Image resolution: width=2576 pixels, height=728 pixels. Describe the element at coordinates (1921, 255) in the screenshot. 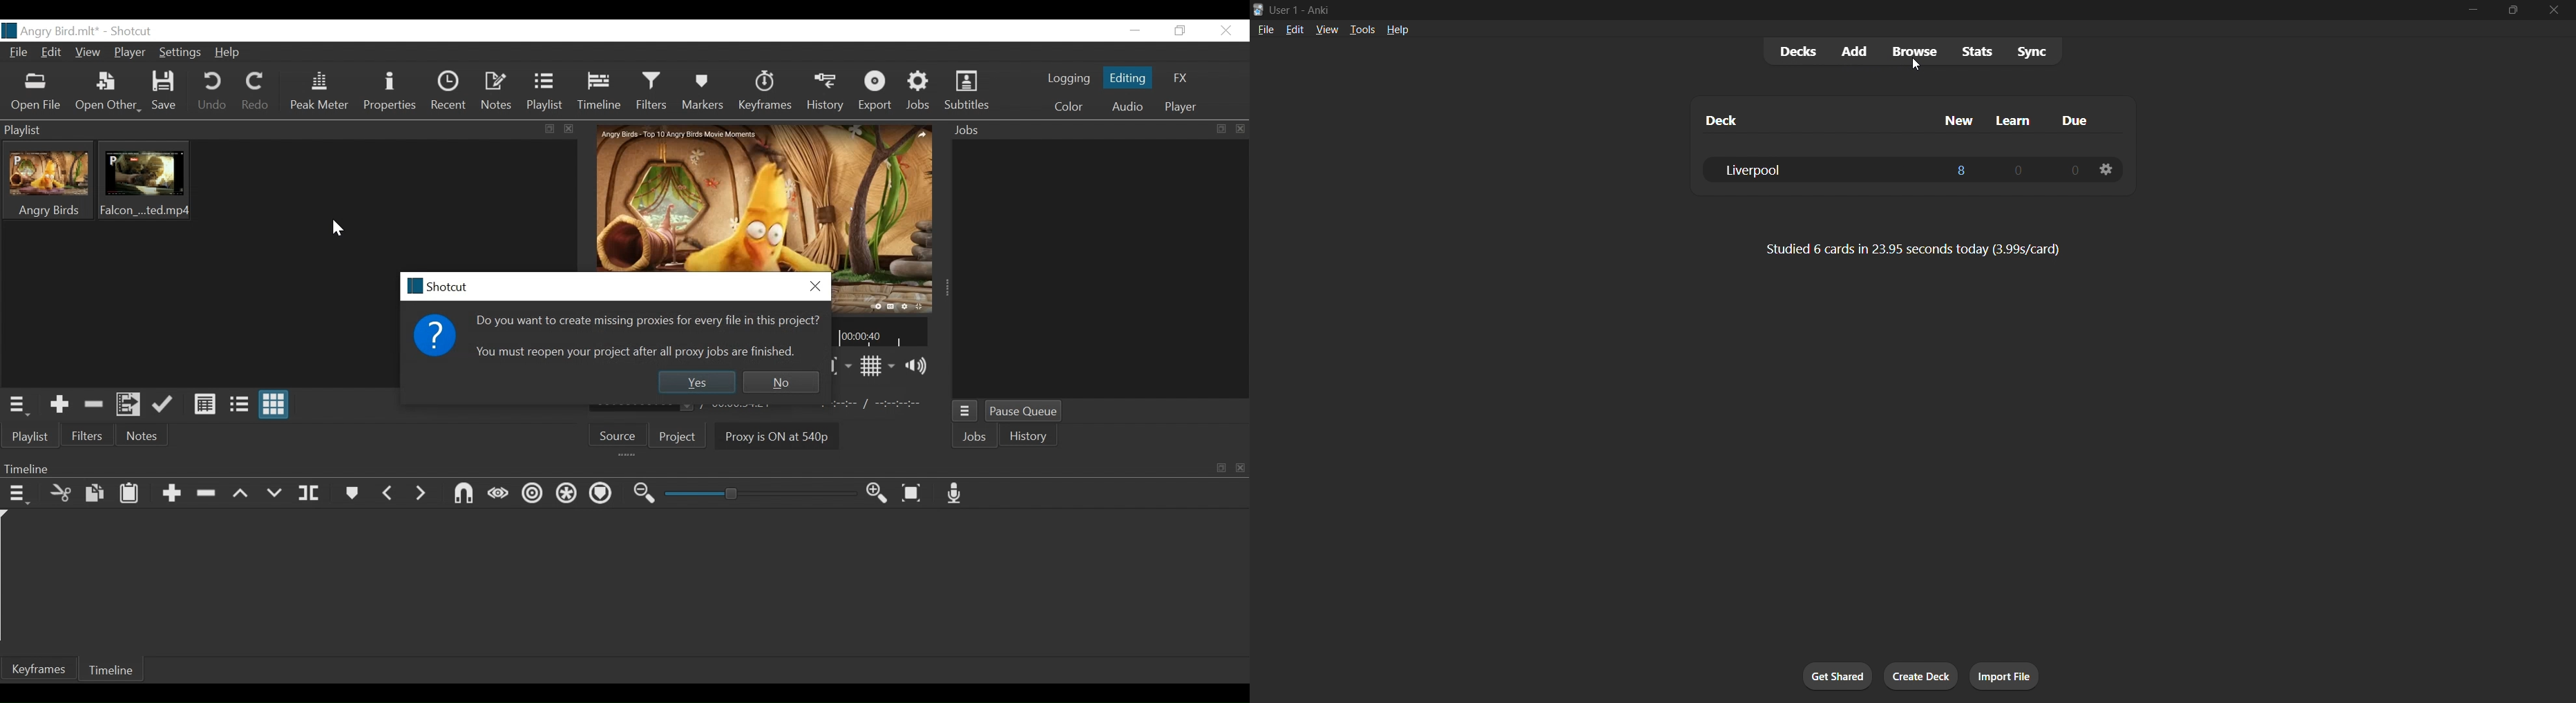

I see `Studied 6 cards in 23.95 seconds today (3.99s/card)` at that location.